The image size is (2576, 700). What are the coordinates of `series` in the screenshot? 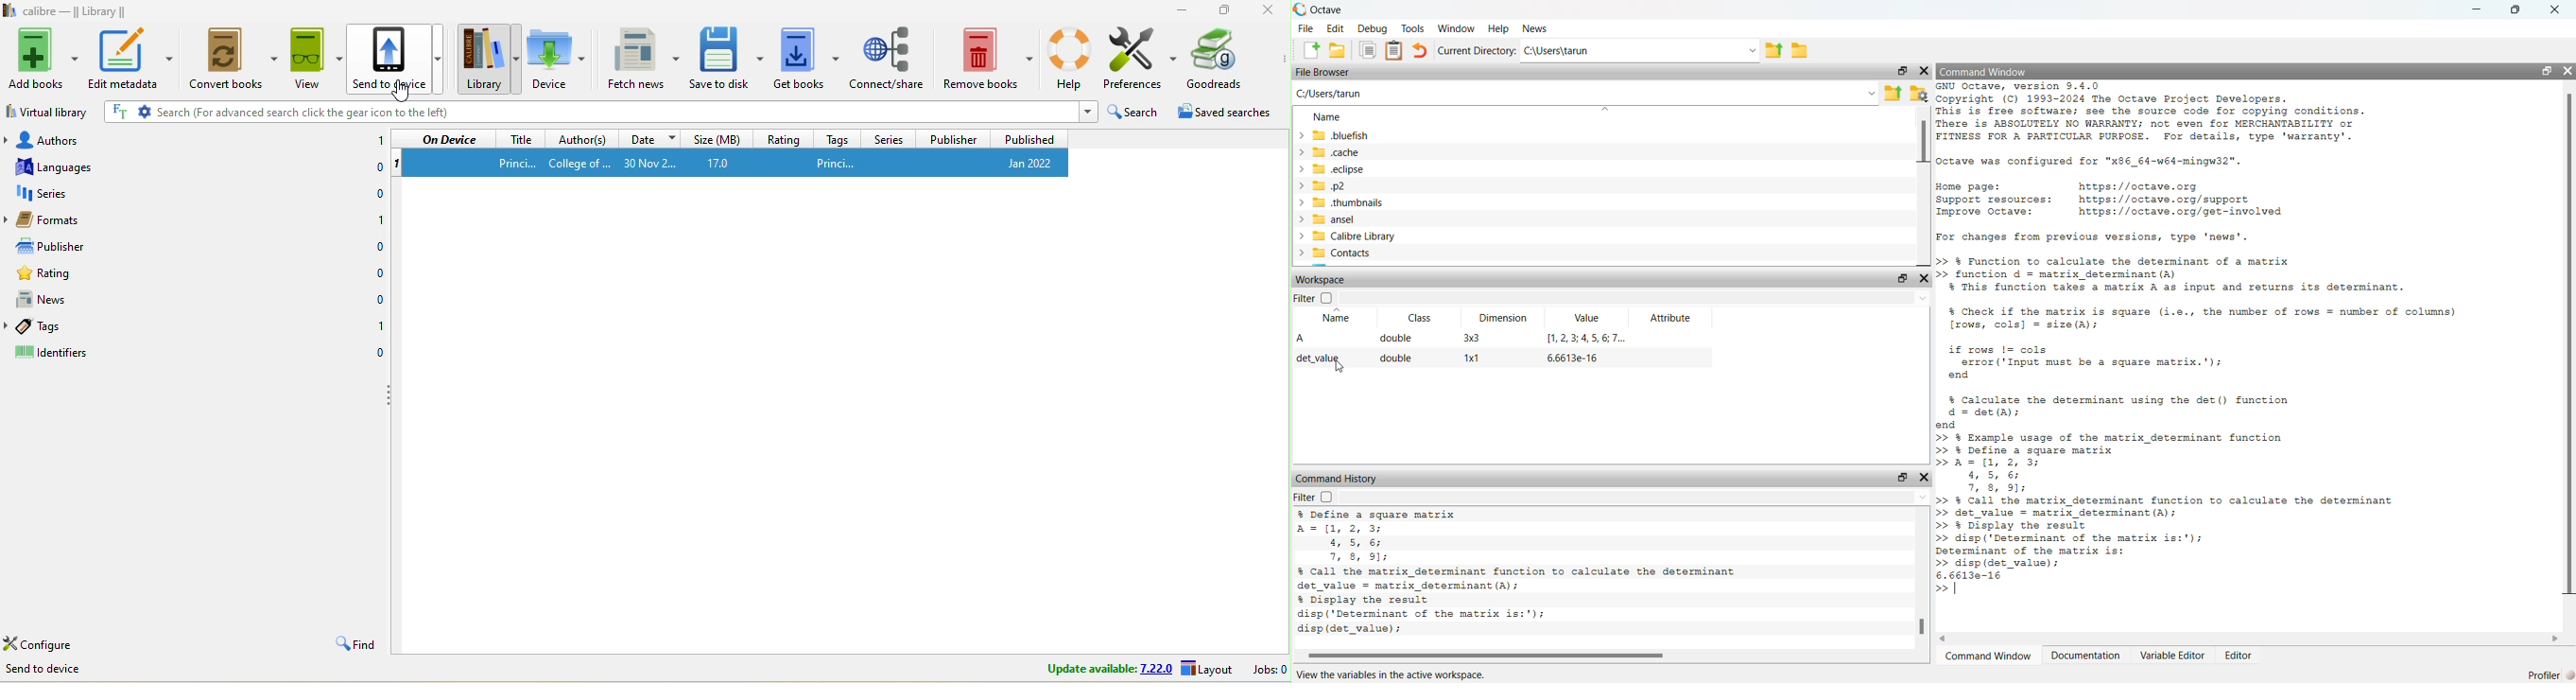 It's located at (889, 138).